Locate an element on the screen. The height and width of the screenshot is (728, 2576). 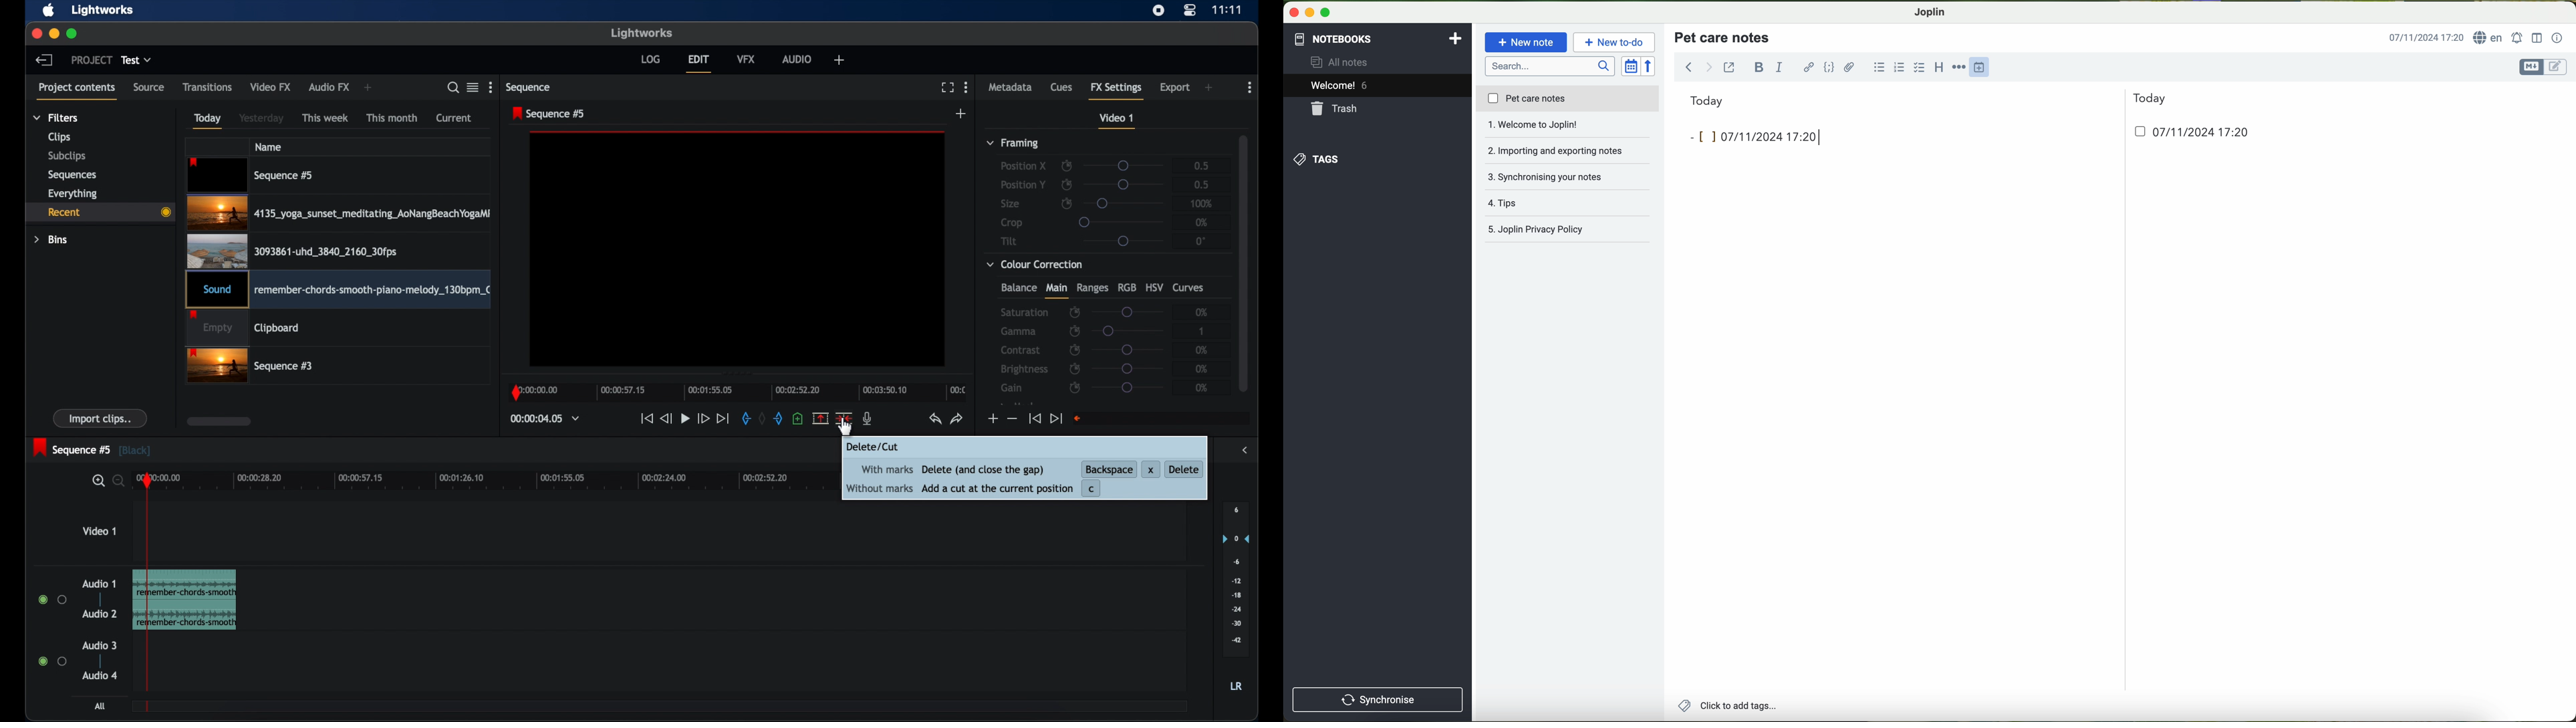
insert time is located at coordinates (1984, 67).